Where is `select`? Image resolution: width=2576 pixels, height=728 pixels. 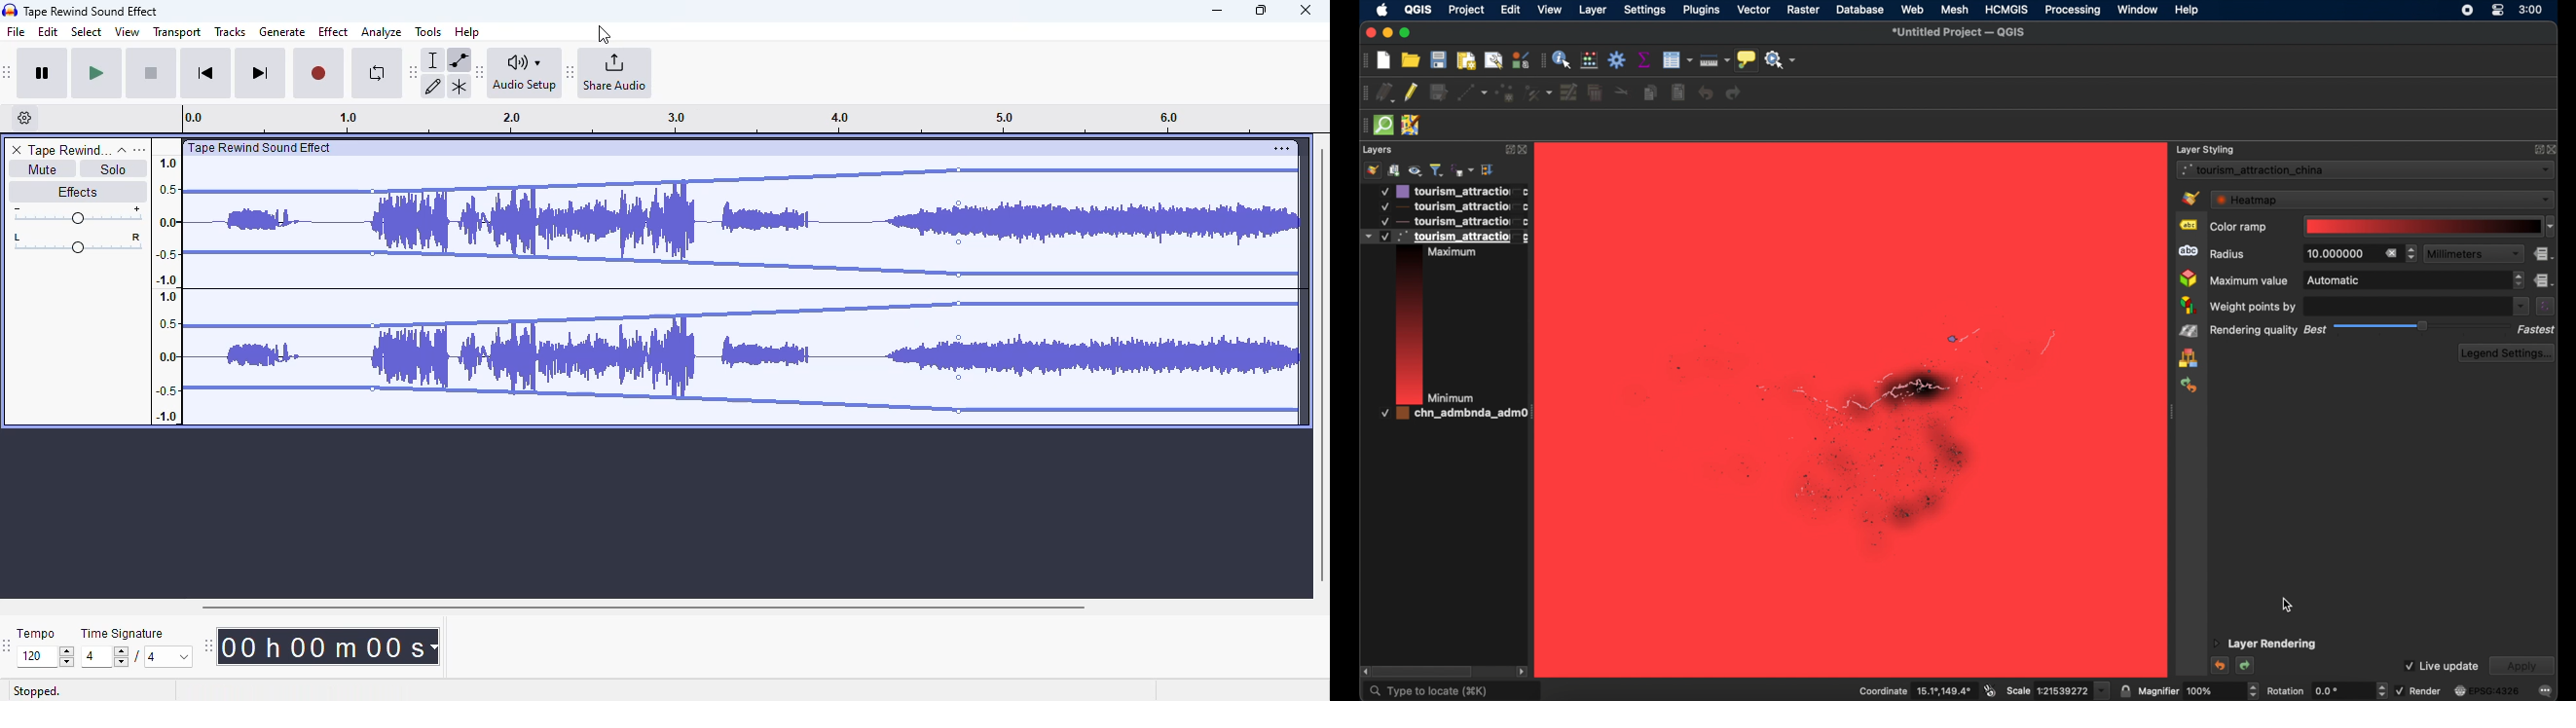 select is located at coordinates (87, 31).